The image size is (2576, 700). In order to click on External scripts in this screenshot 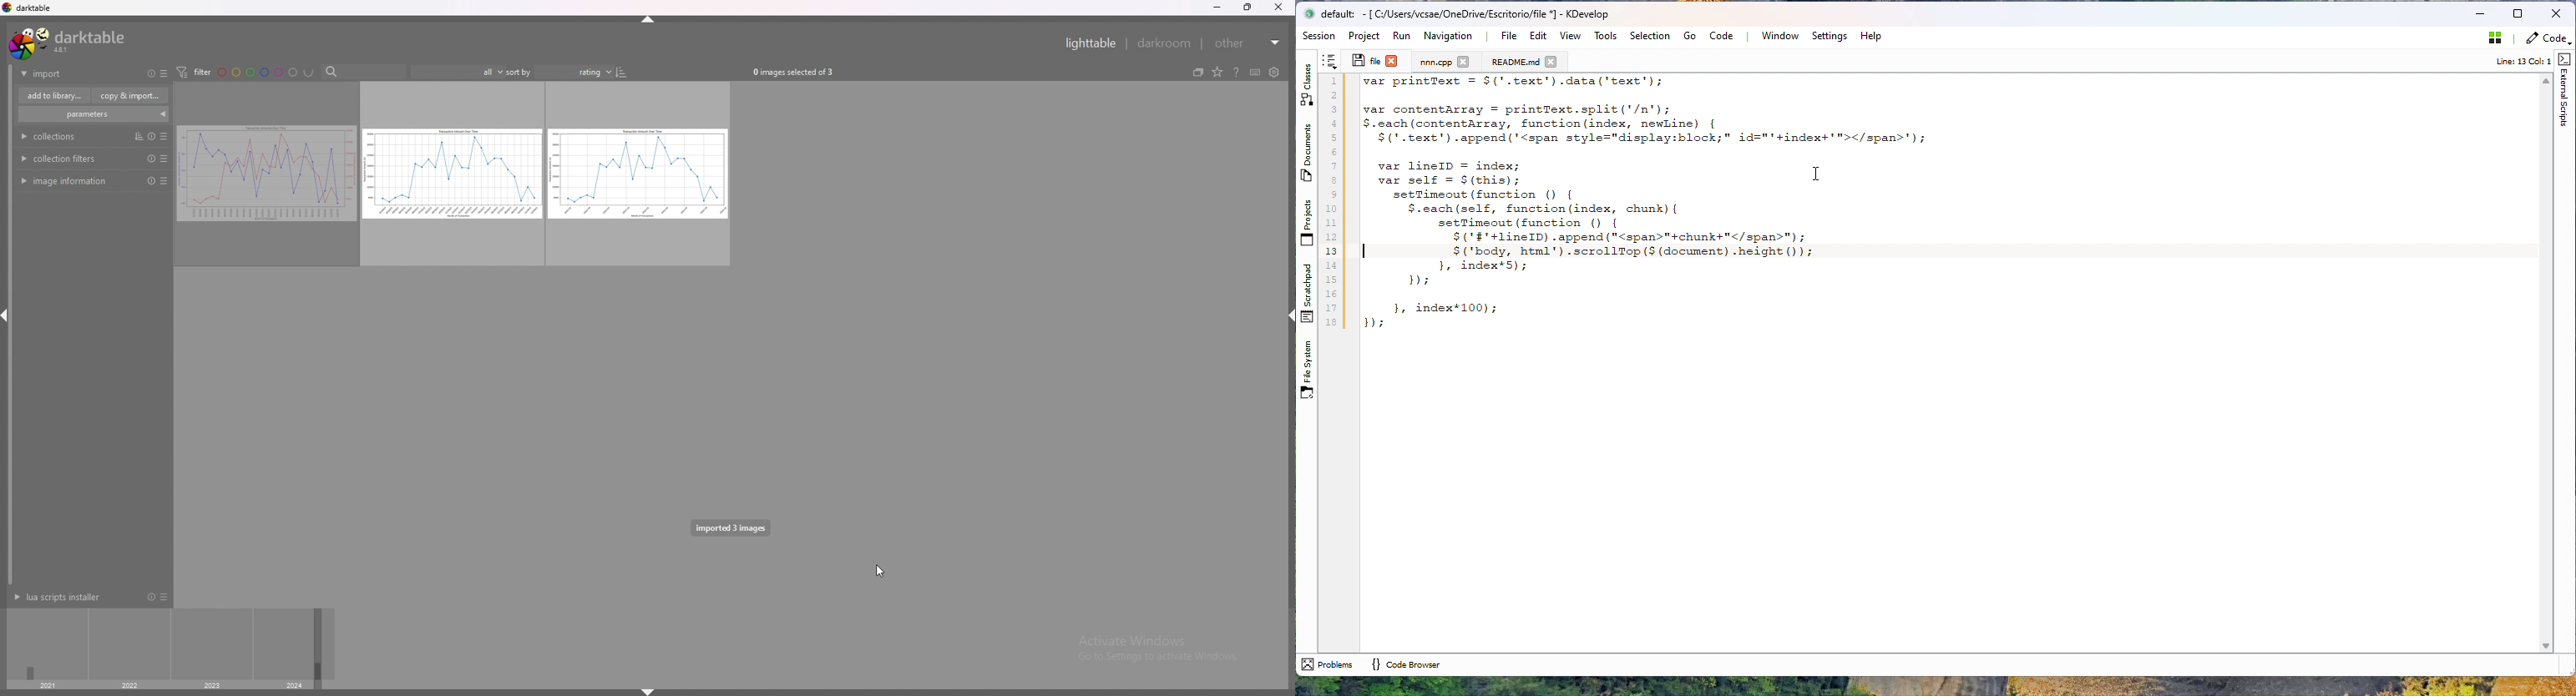, I will do `click(2565, 90)`.